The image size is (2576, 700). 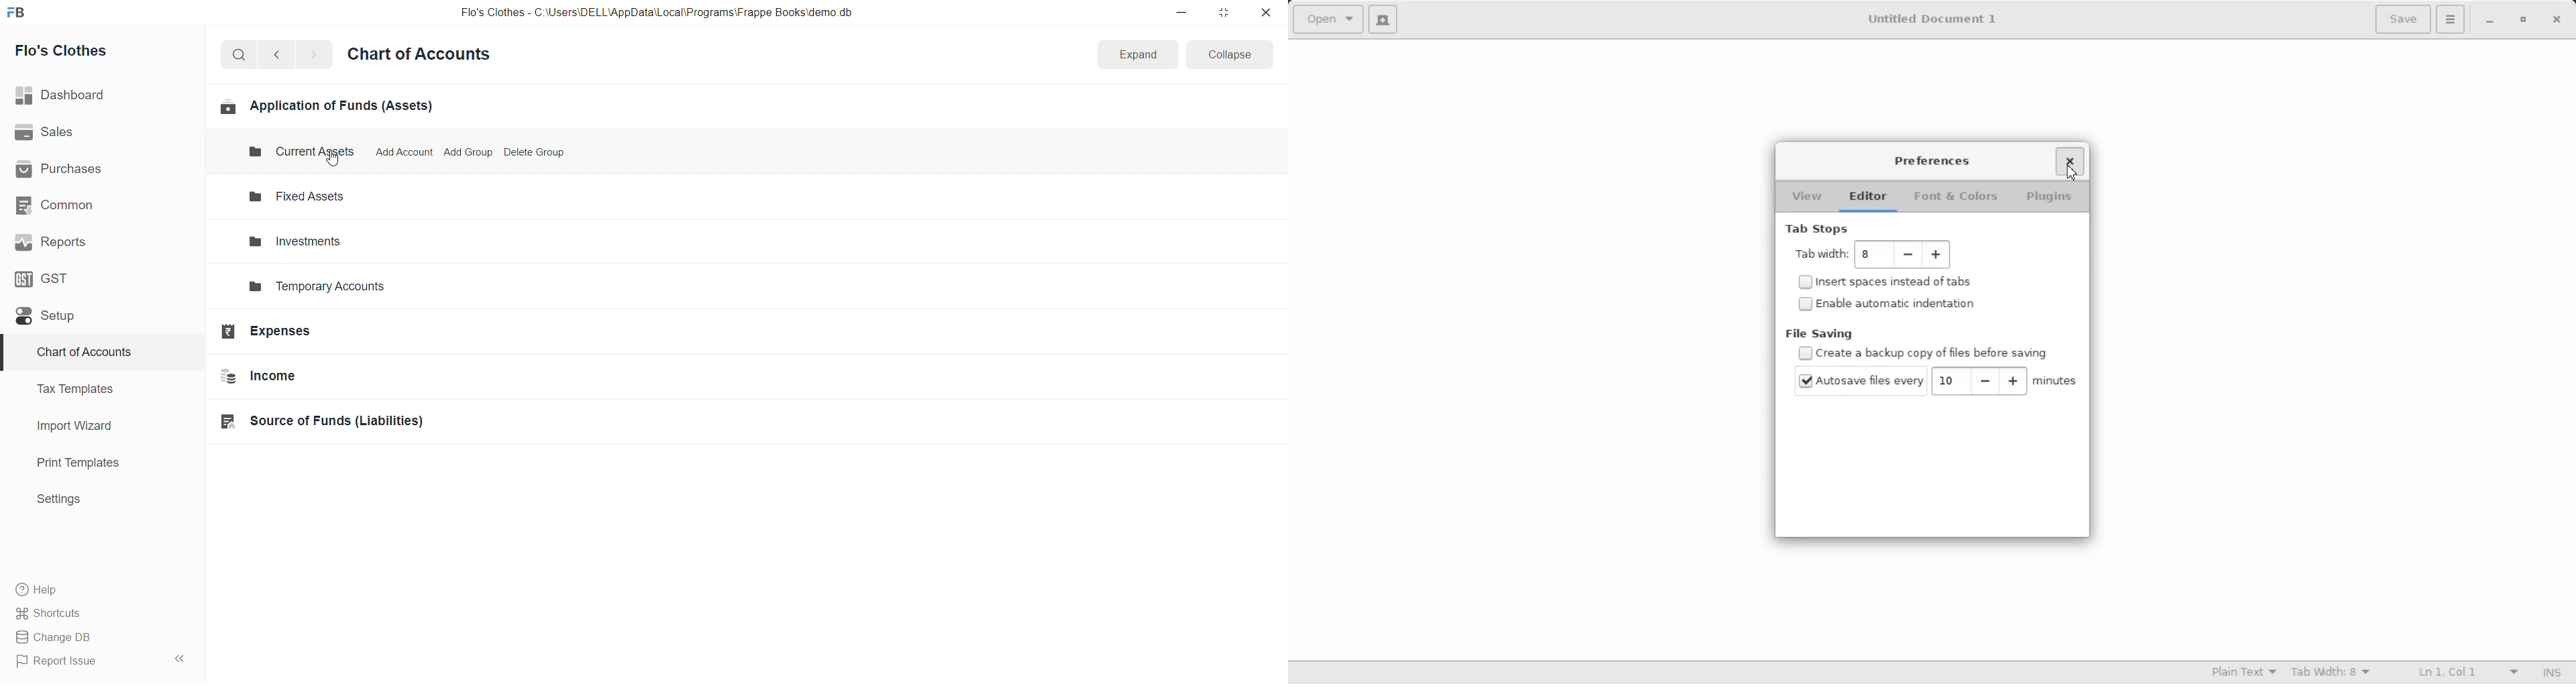 What do you see at coordinates (321, 379) in the screenshot?
I see `Income` at bounding box center [321, 379].